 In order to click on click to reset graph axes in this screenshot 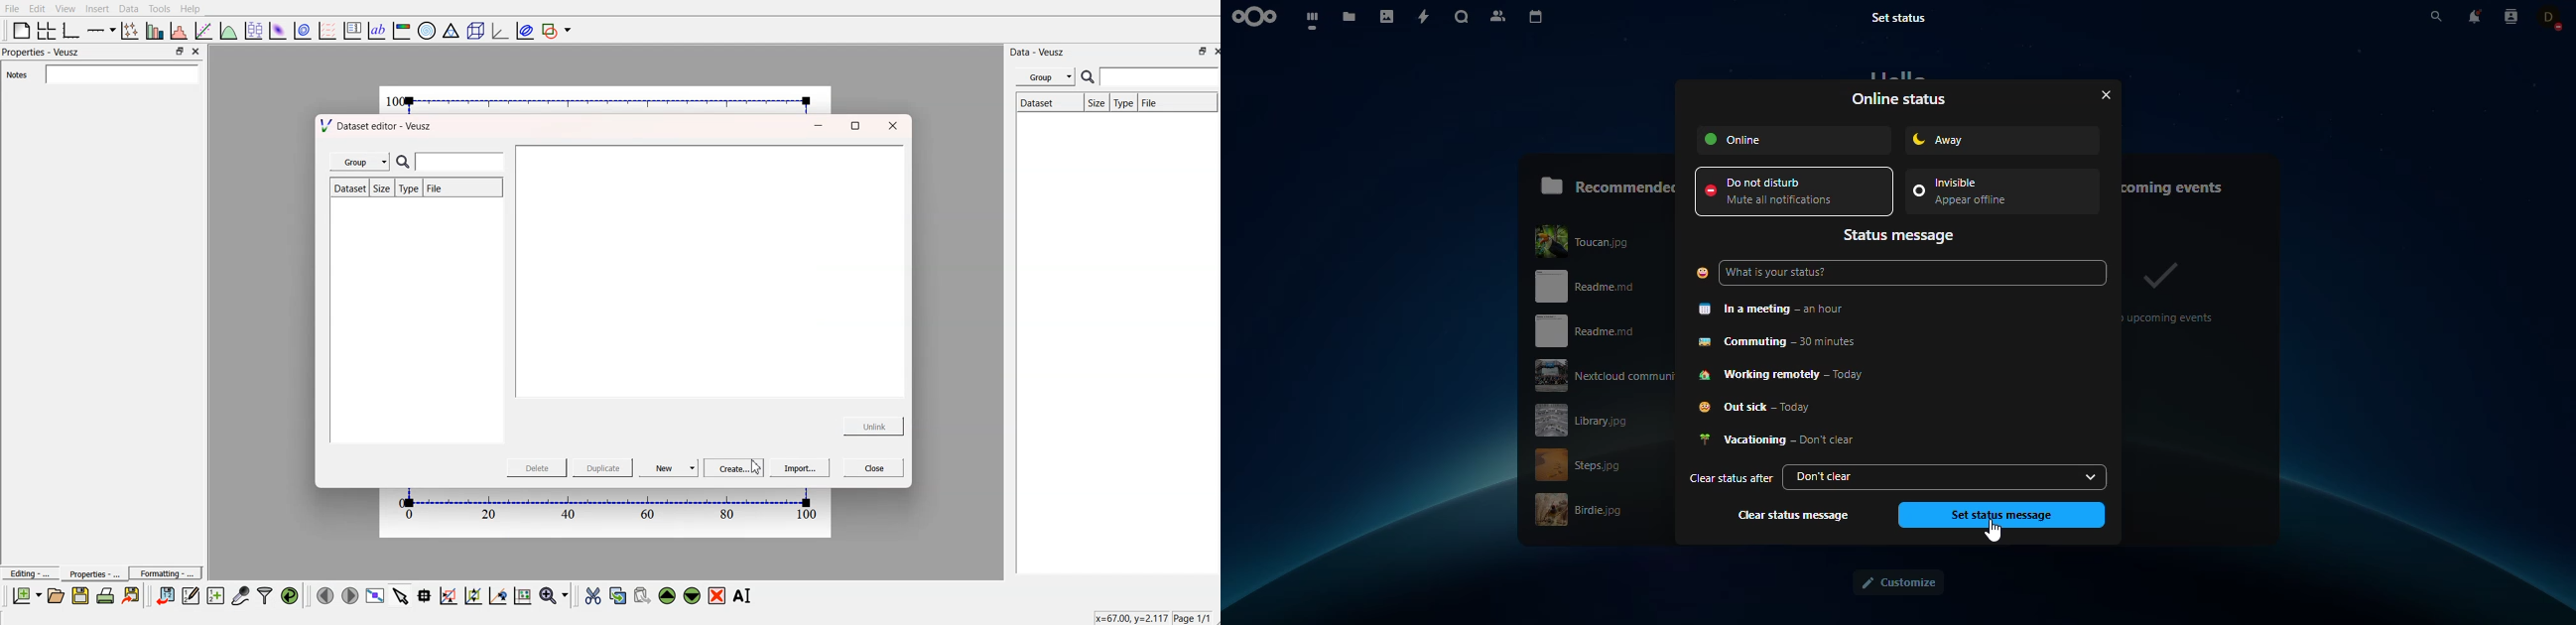, I will do `click(524, 594)`.